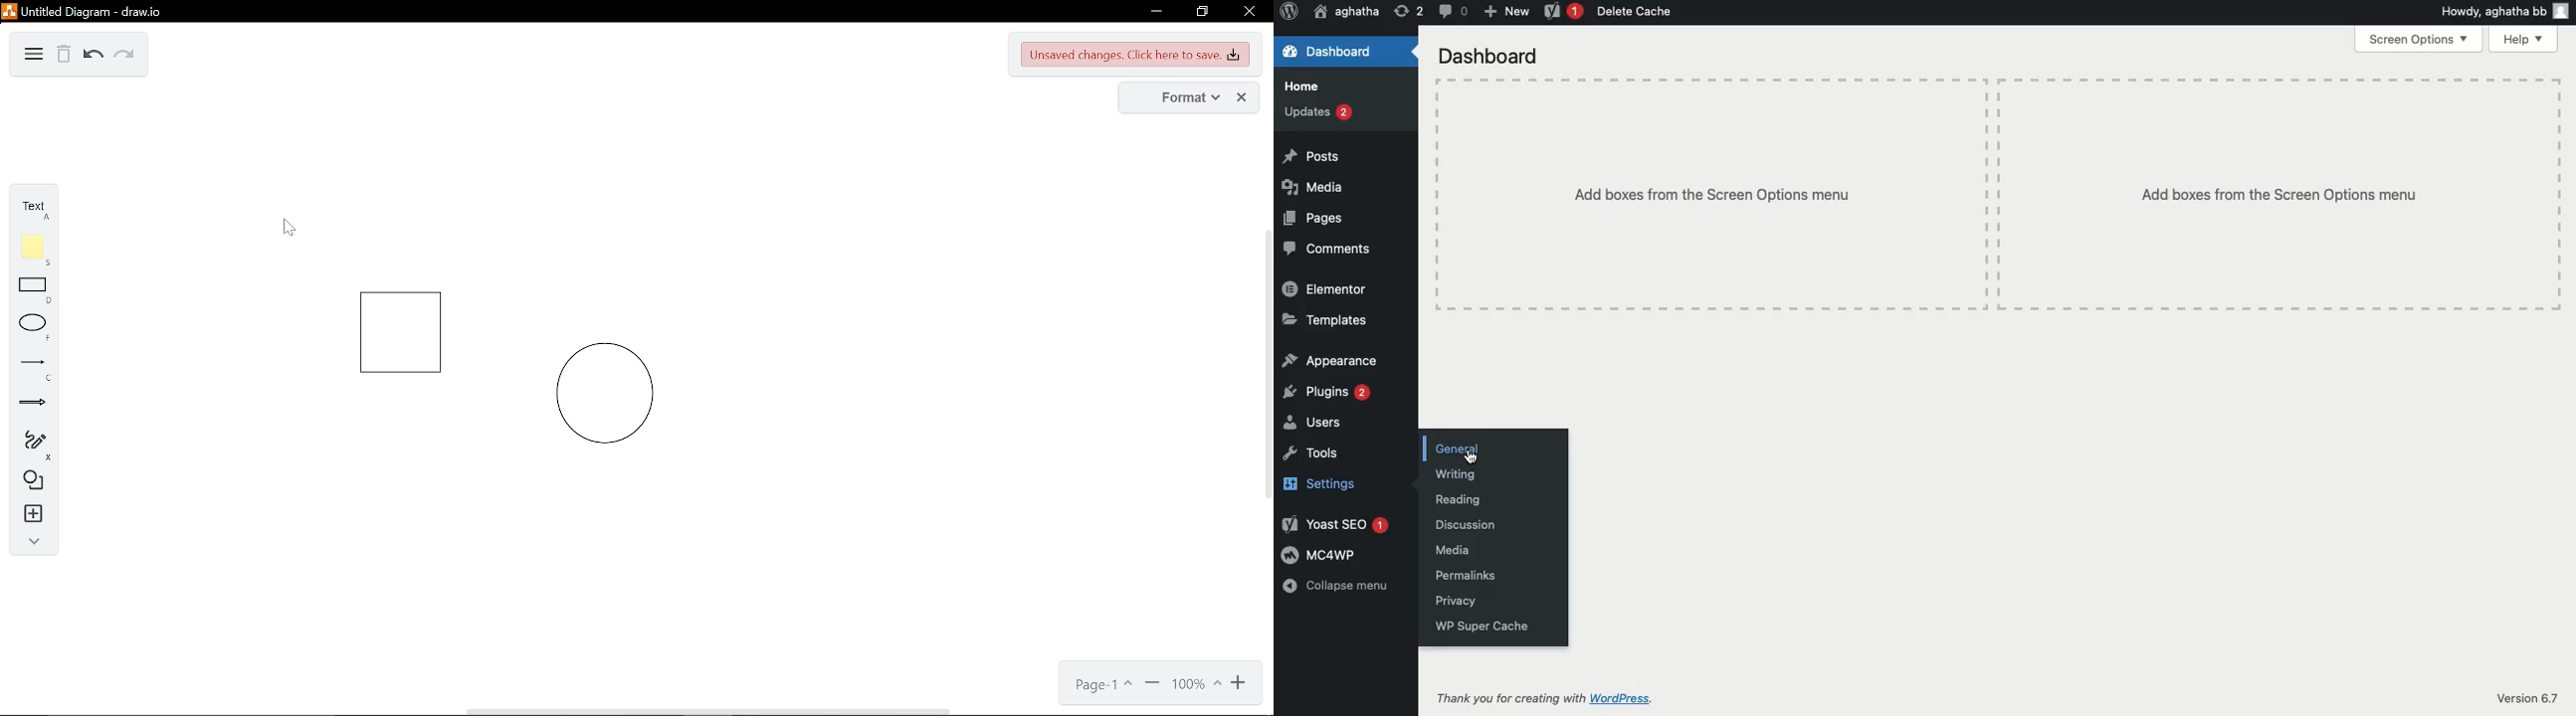 Image resolution: width=2576 pixels, height=728 pixels. What do you see at coordinates (1449, 551) in the screenshot?
I see `Media` at bounding box center [1449, 551].